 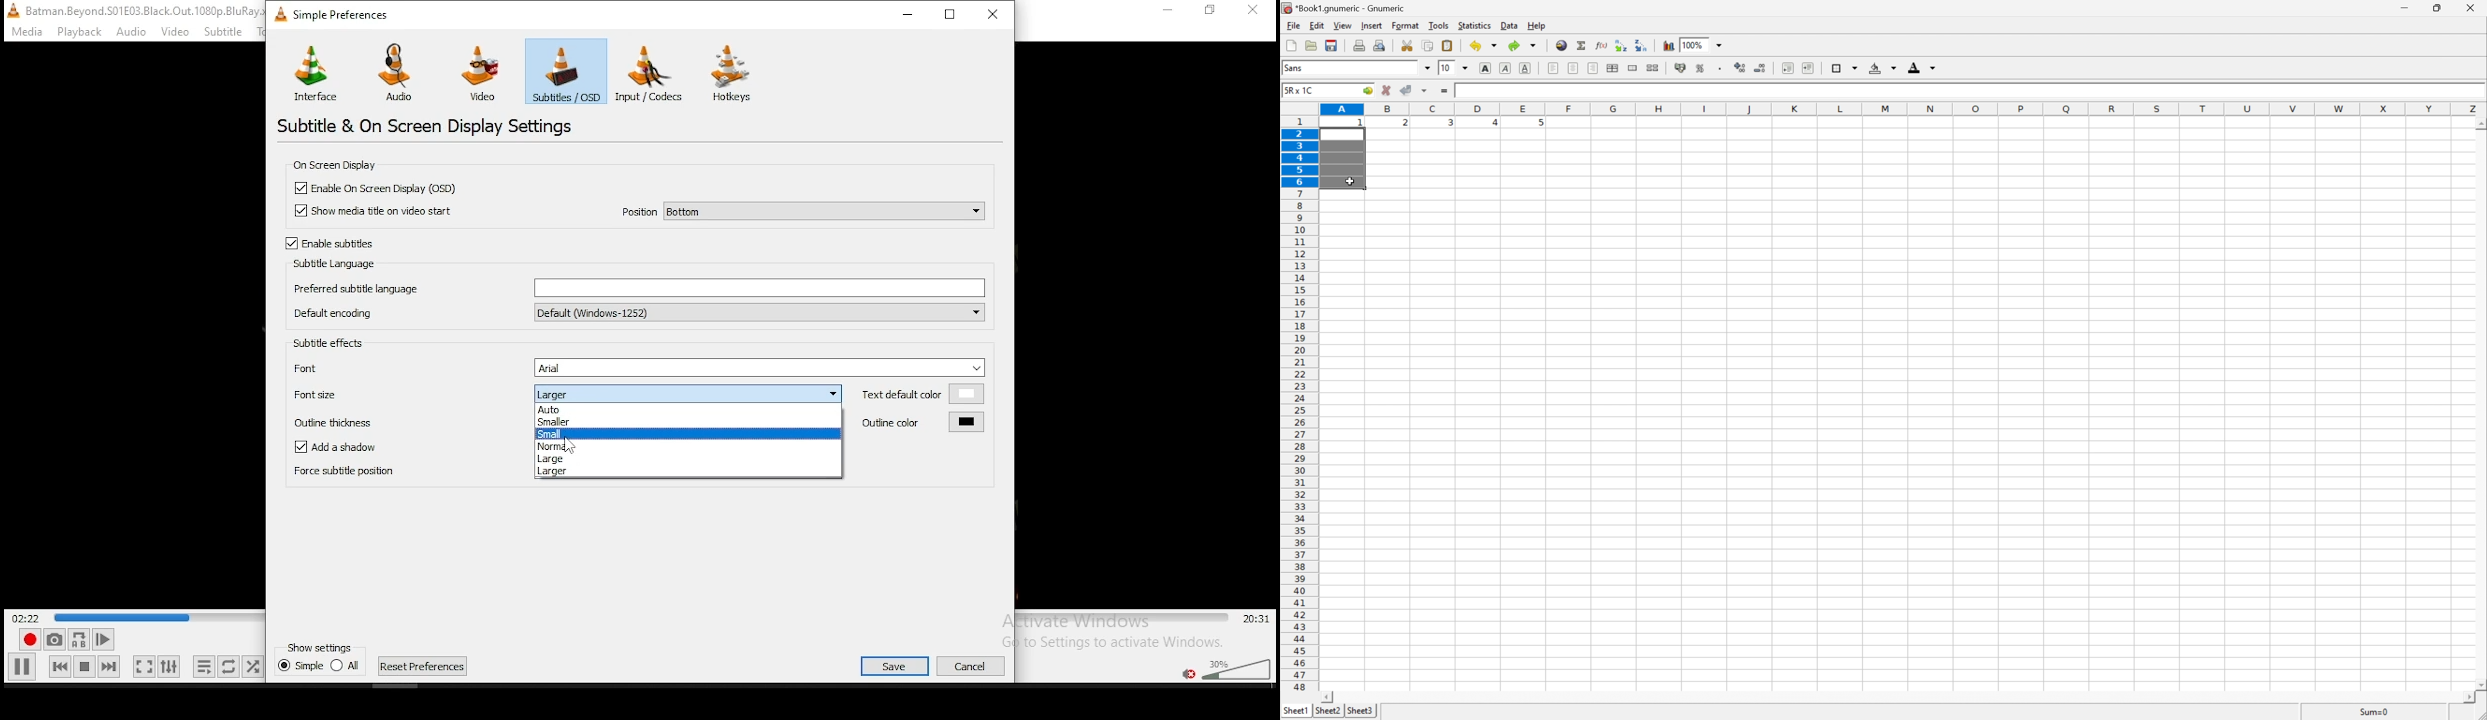 I want to click on decrease indent, so click(x=1788, y=69).